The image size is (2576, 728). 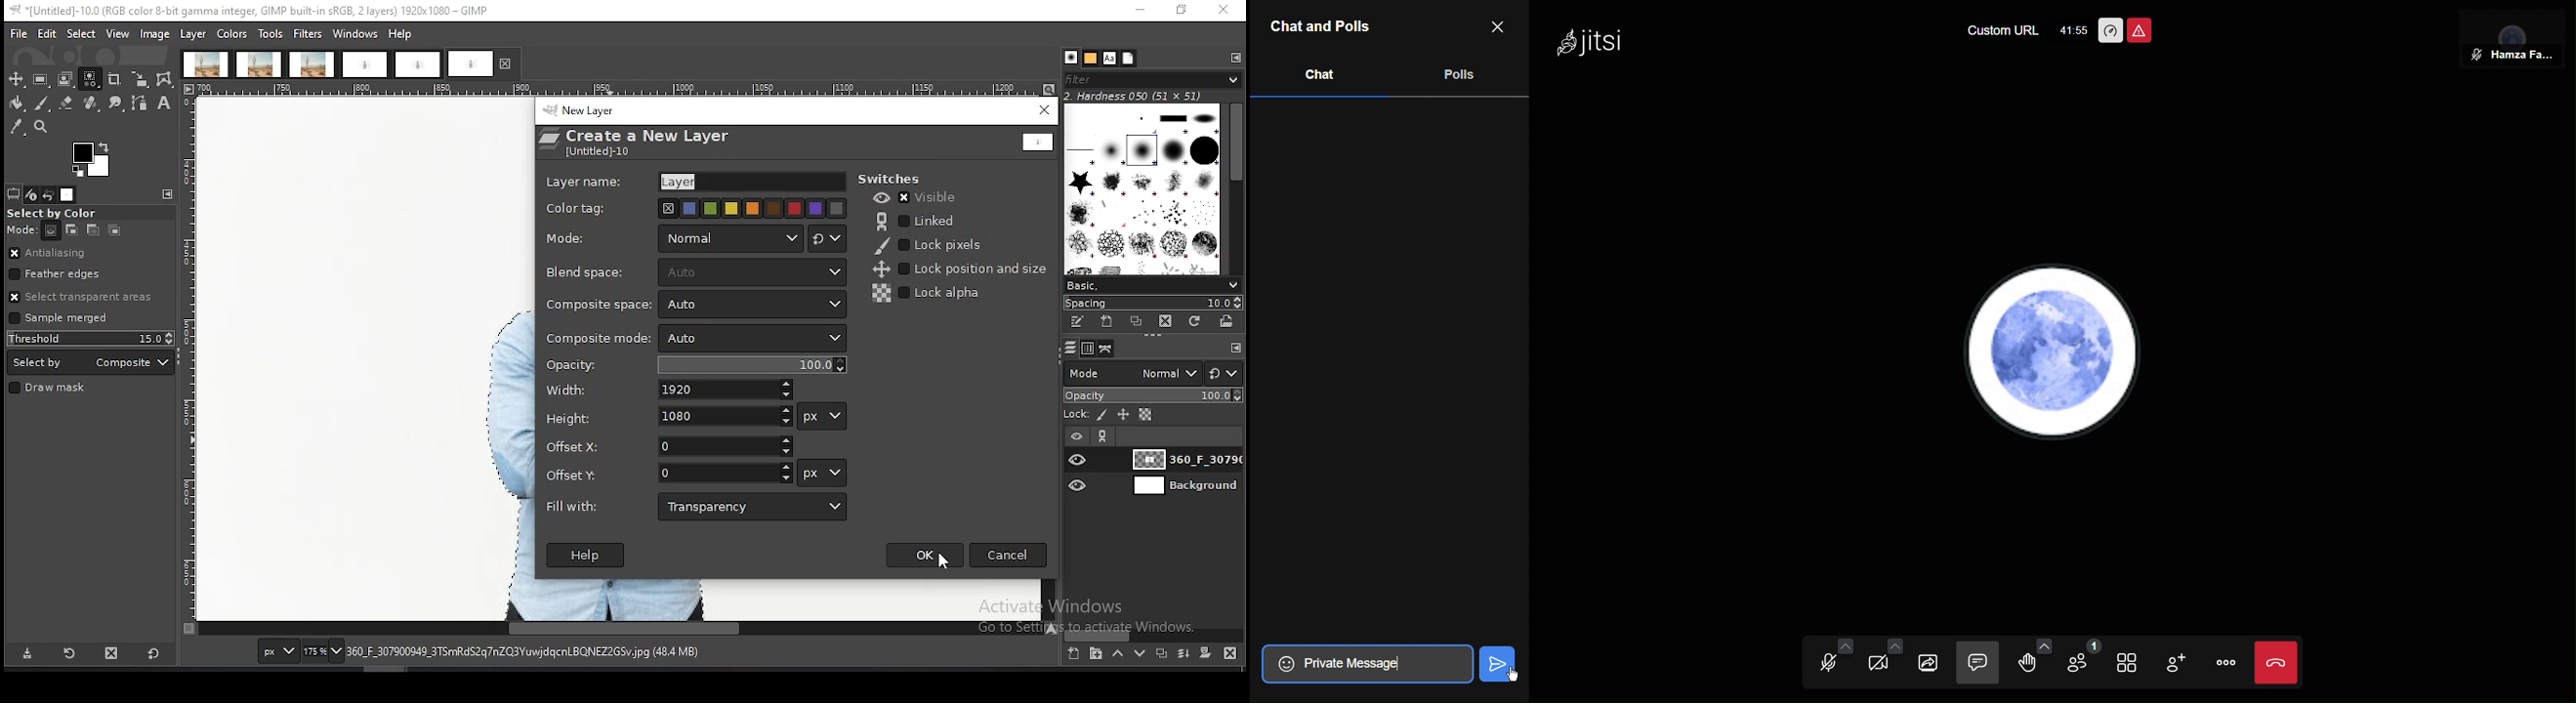 What do you see at coordinates (58, 214) in the screenshot?
I see `select by color` at bounding box center [58, 214].